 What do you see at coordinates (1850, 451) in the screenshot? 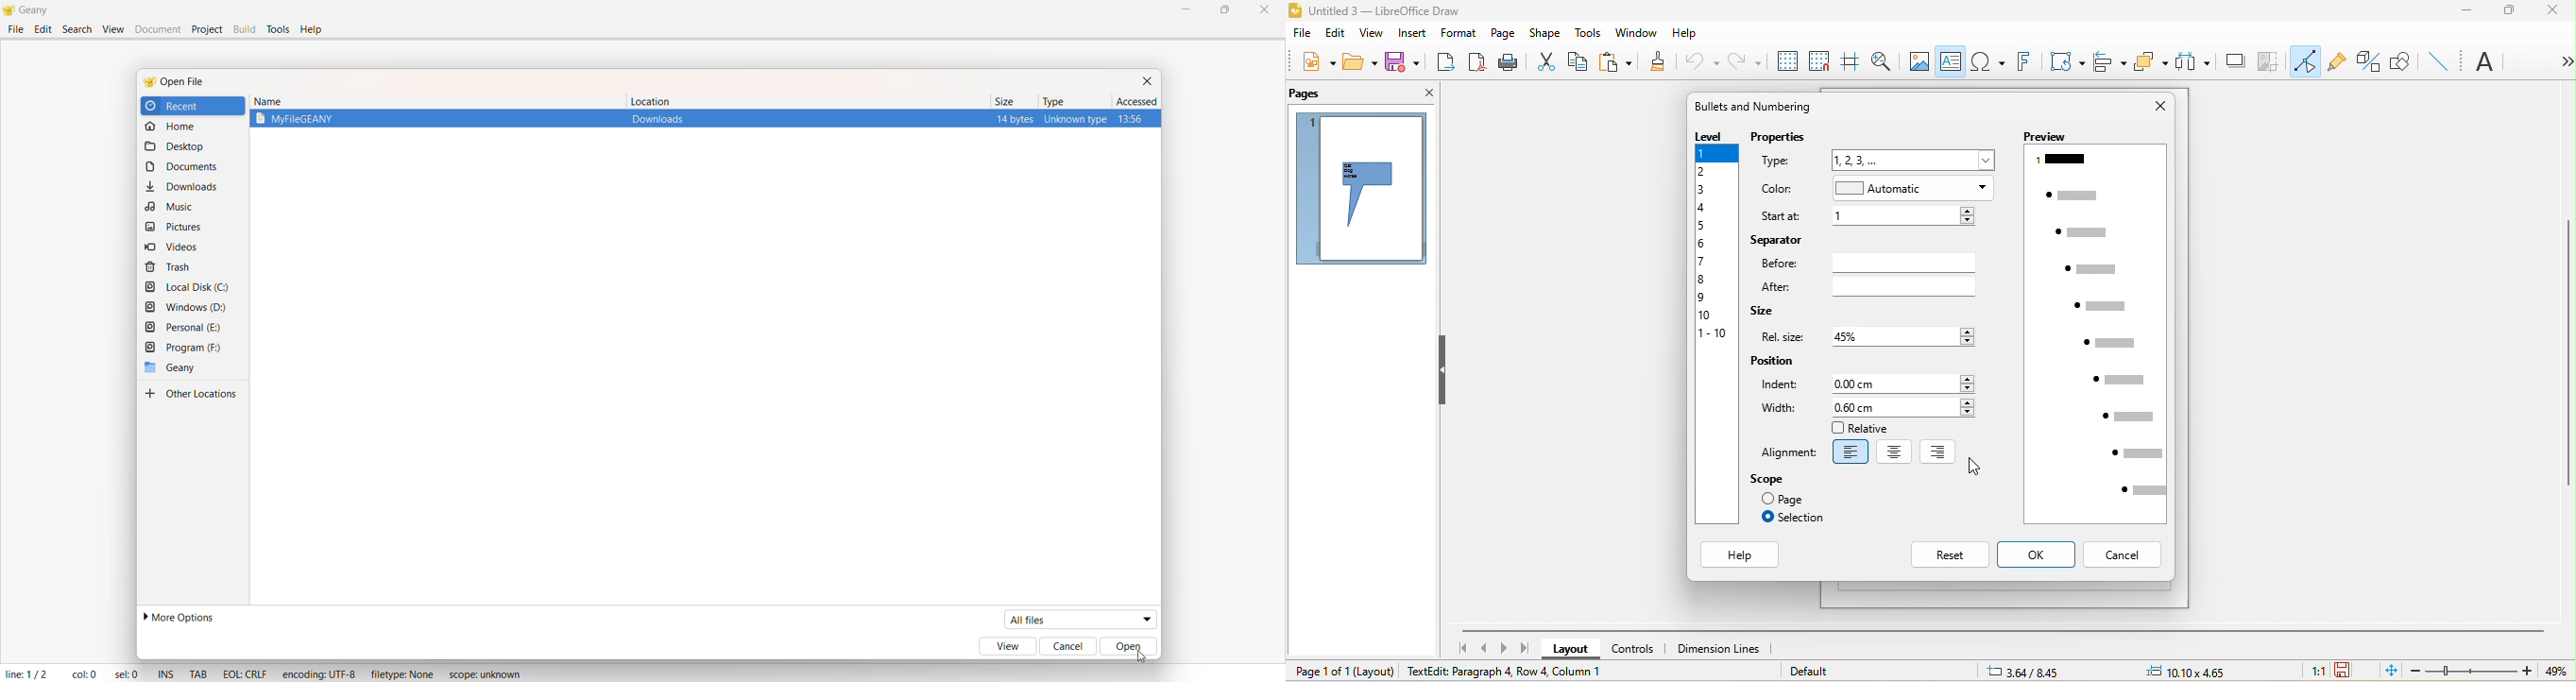
I see `Left align` at bounding box center [1850, 451].